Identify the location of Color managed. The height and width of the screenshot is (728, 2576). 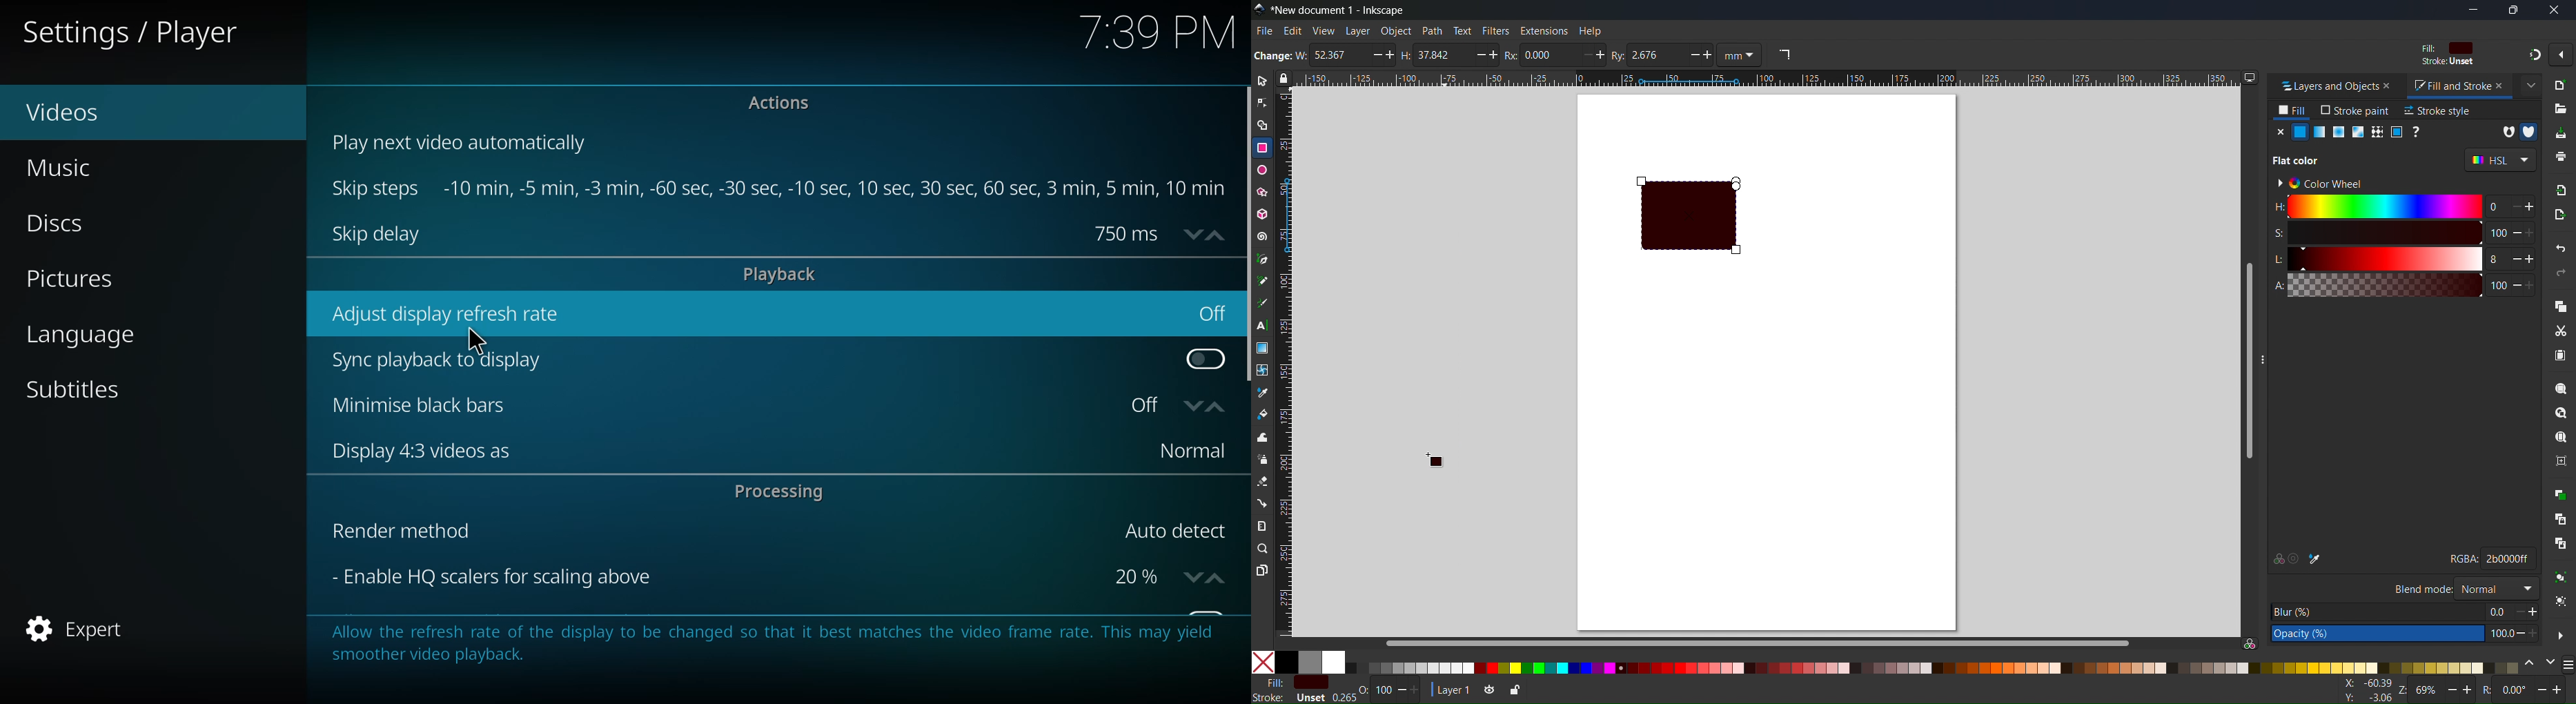
(2277, 558).